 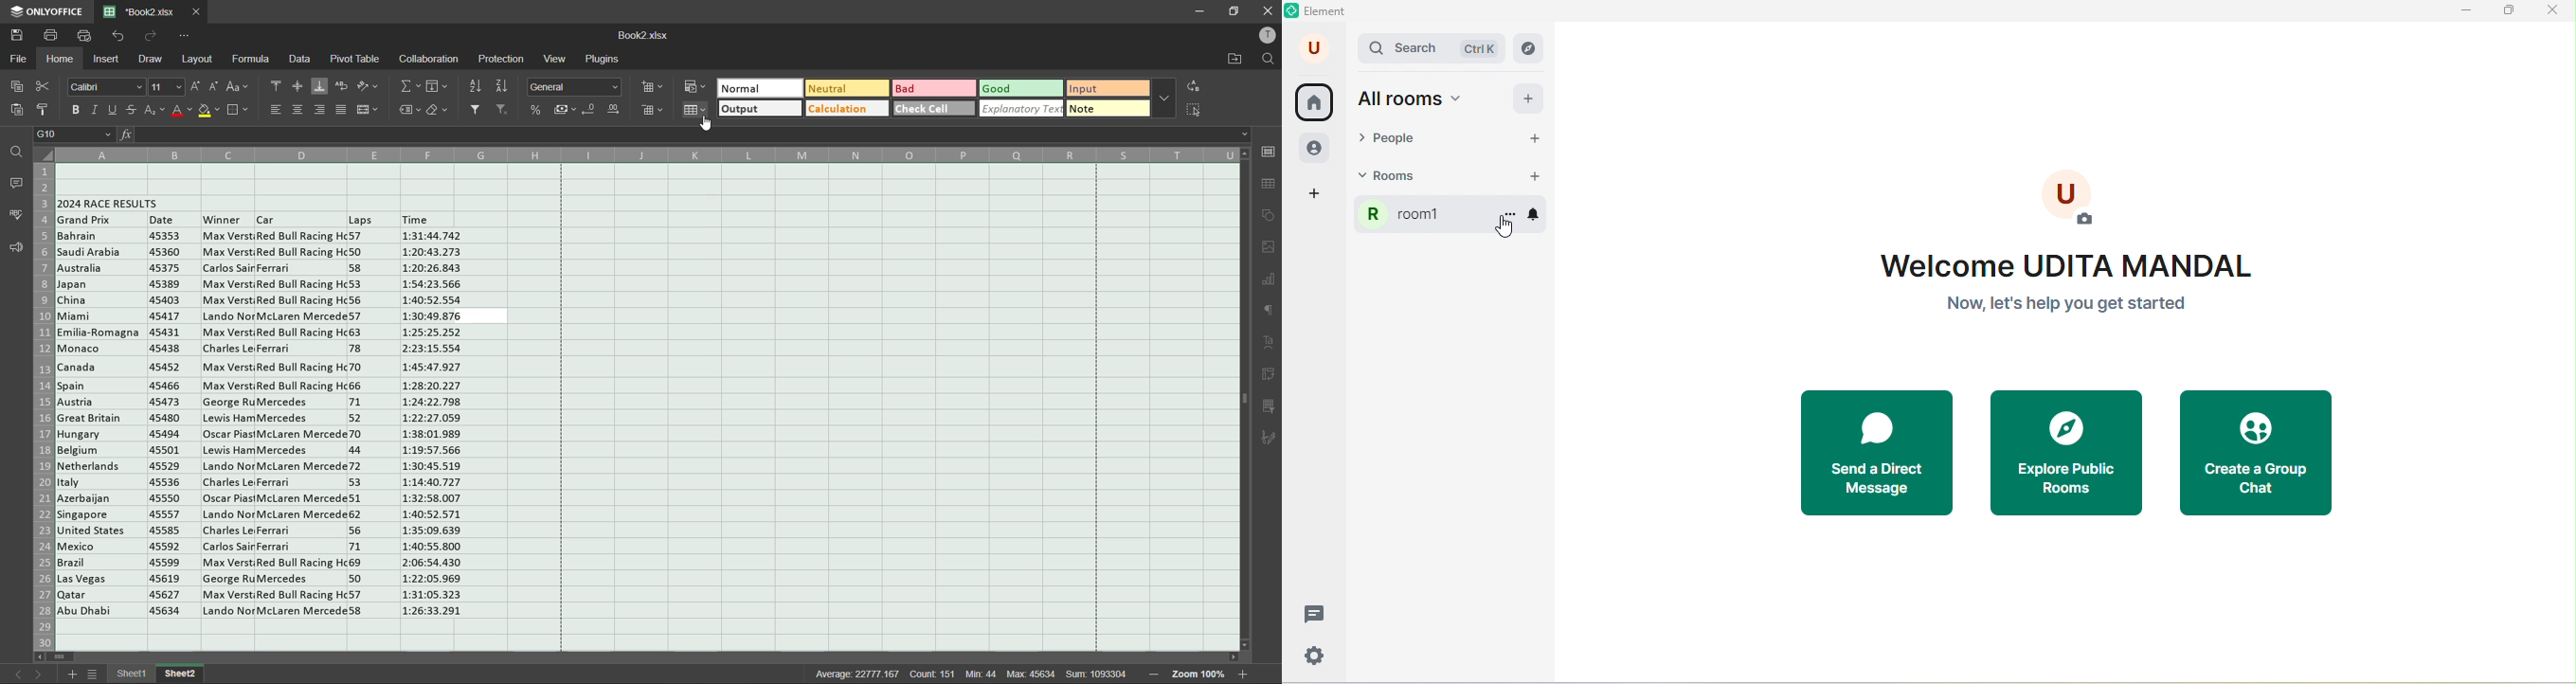 I want to click on sort ascending, so click(x=477, y=86).